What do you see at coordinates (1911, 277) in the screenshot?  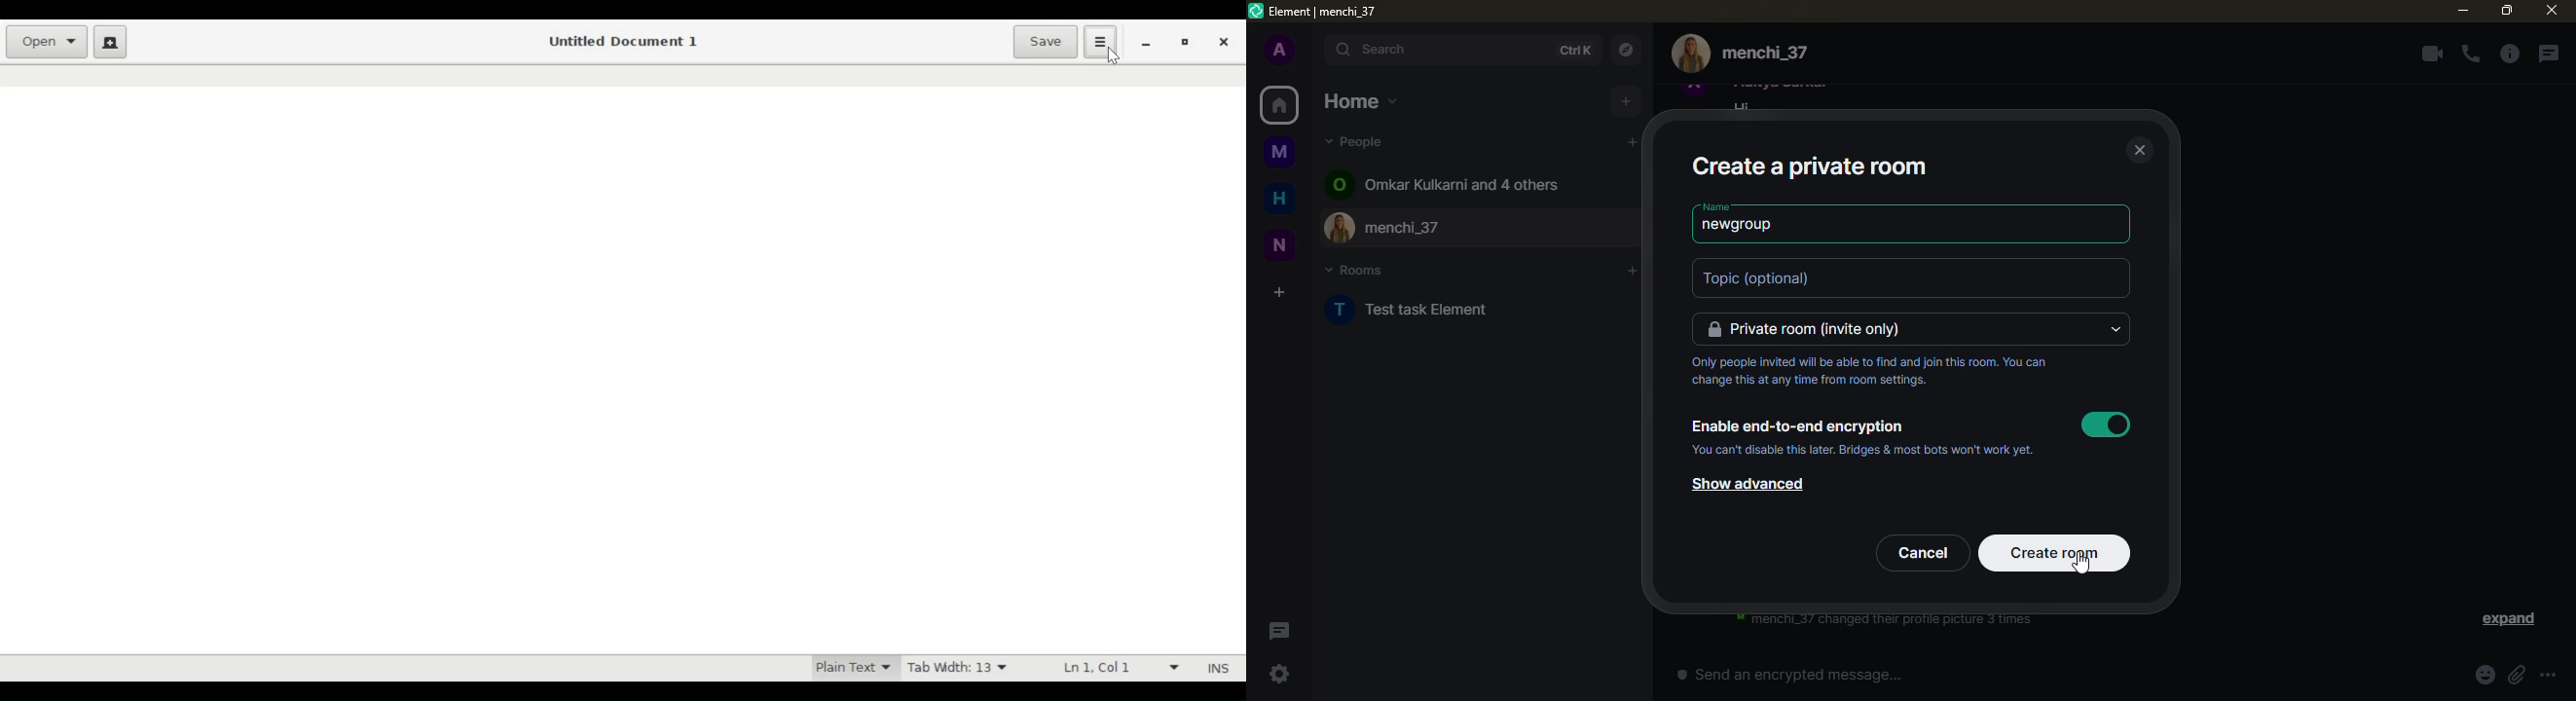 I see `Input space for topic (optional)` at bounding box center [1911, 277].